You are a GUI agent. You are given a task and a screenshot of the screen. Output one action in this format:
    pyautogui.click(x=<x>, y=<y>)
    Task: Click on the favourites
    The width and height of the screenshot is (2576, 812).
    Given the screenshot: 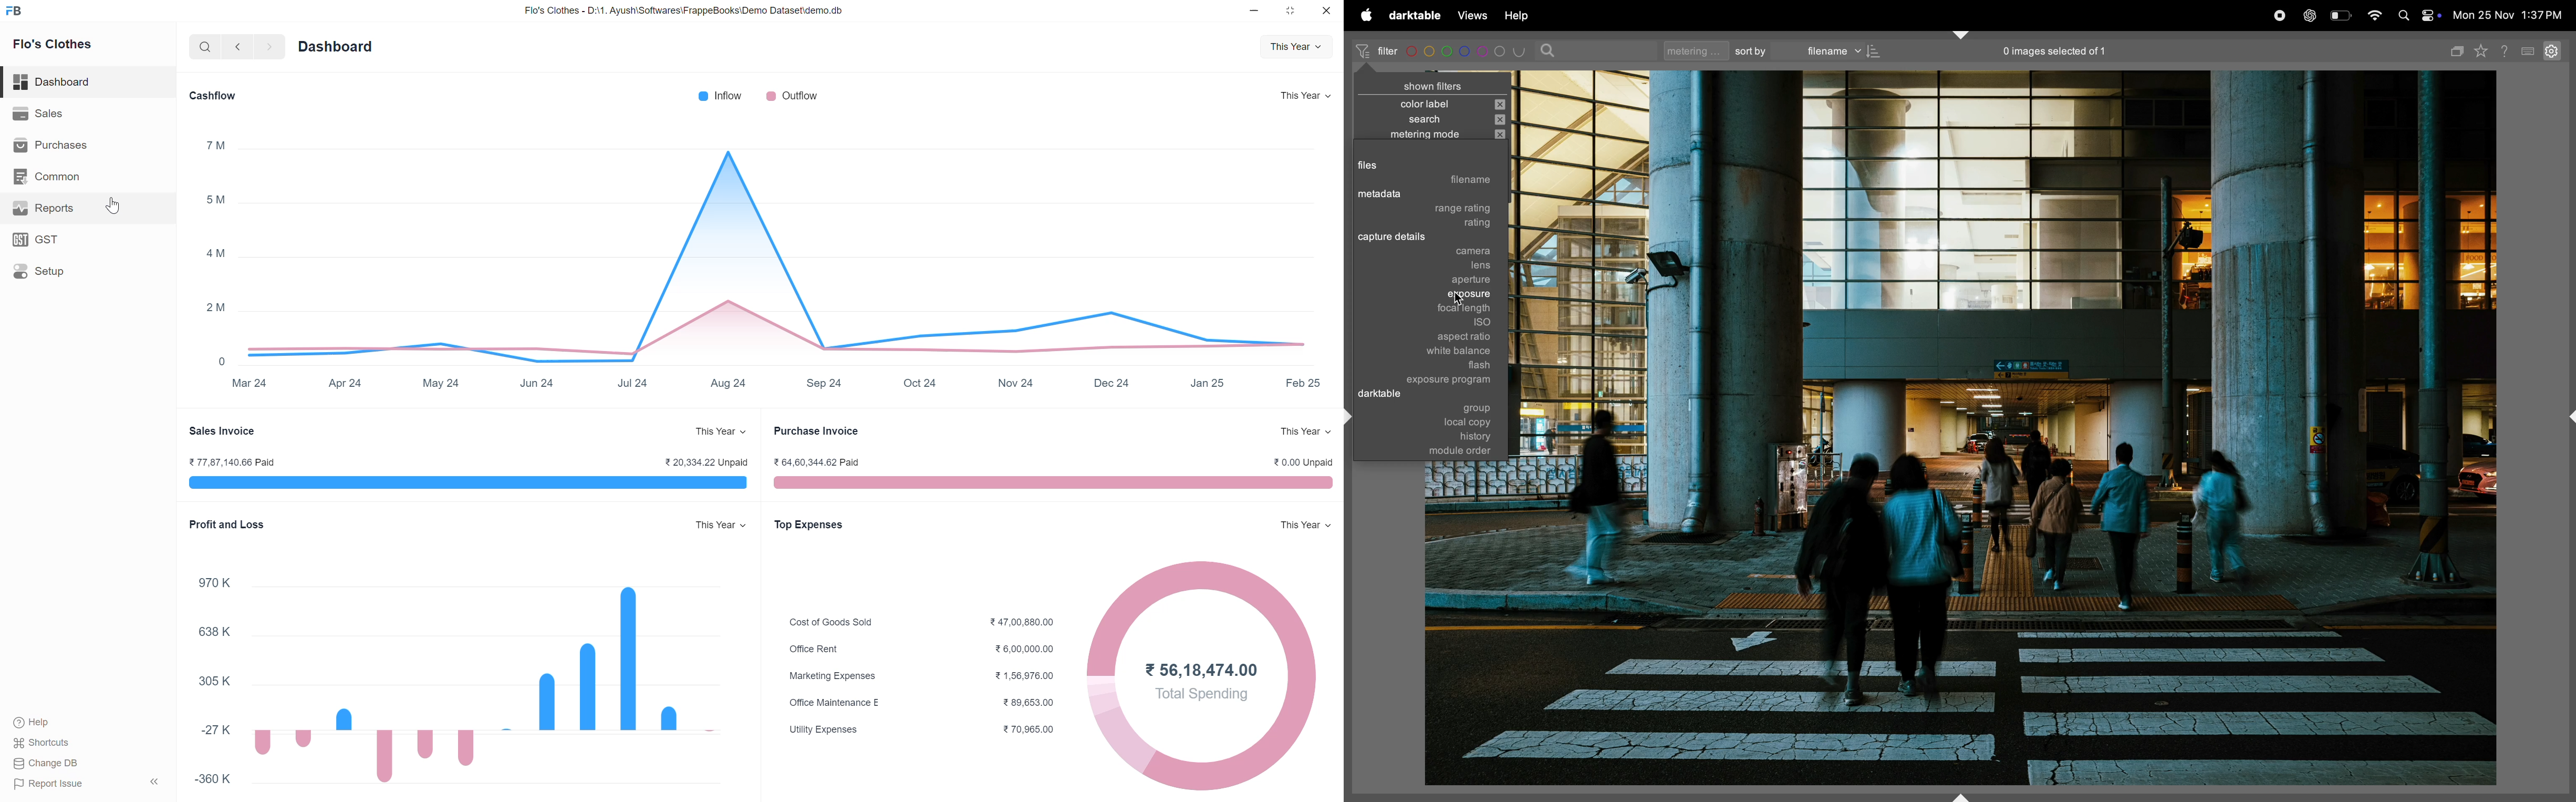 What is the action you would take?
    pyautogui.click(x=2484, y=52)
    